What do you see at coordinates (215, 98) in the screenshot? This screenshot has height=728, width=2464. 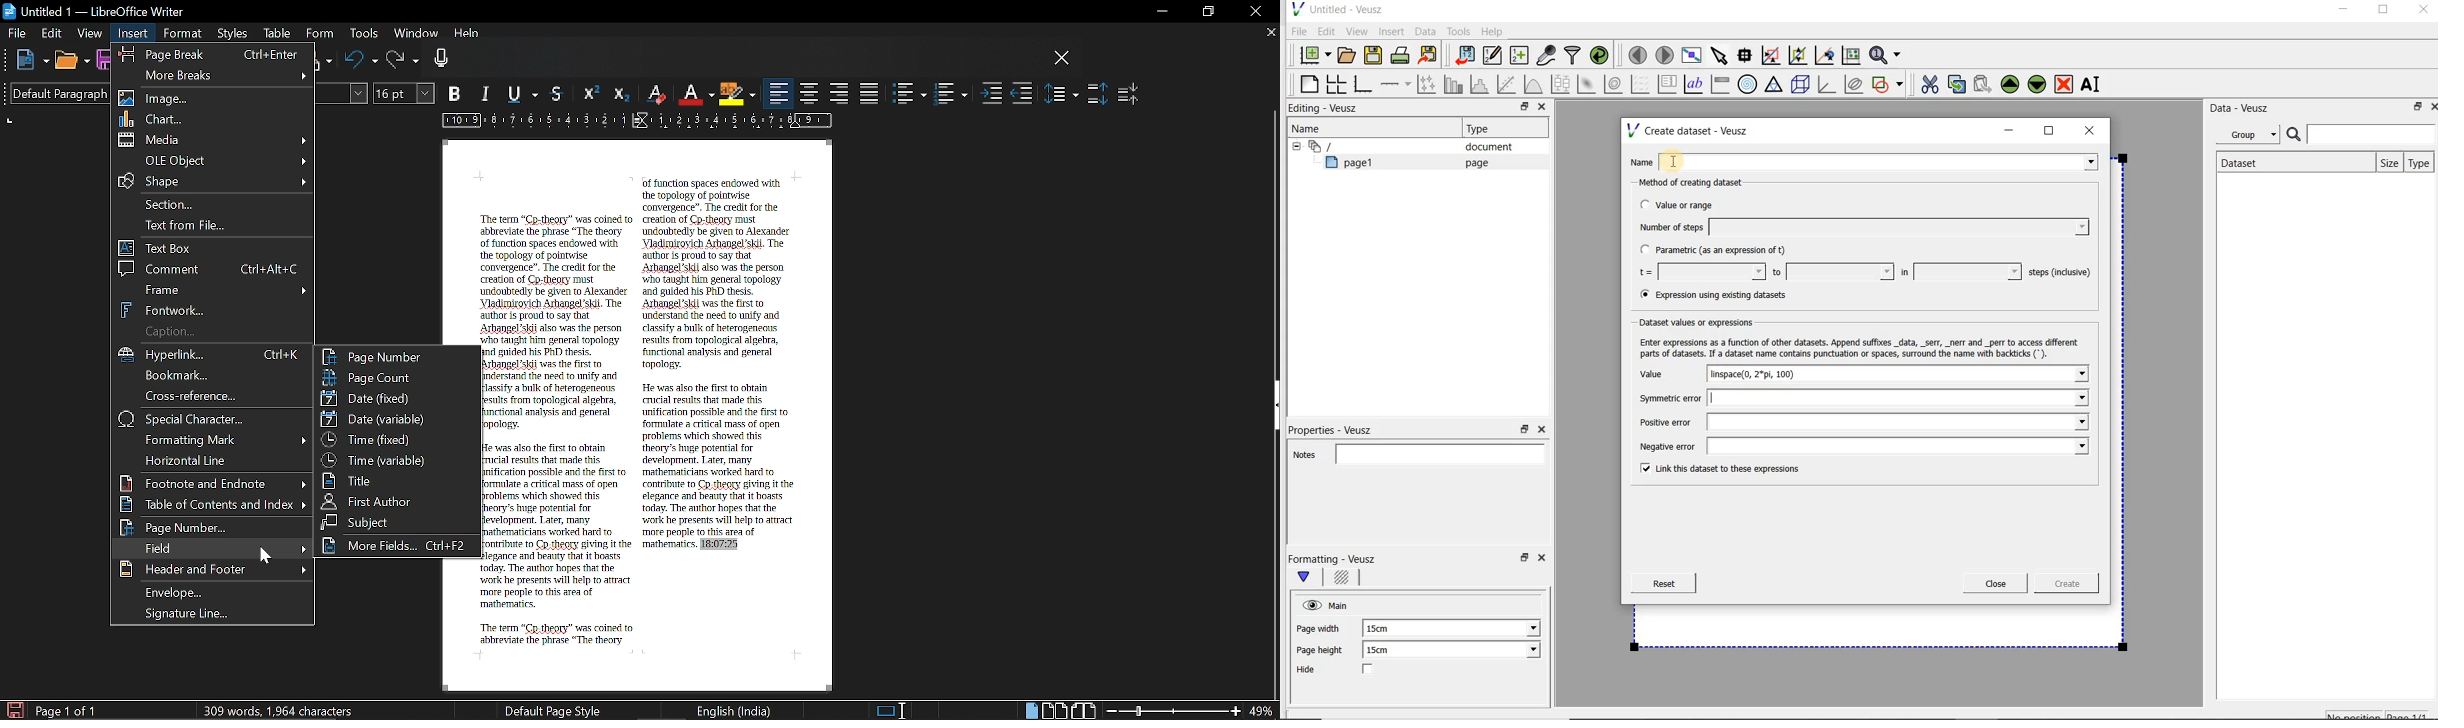 I see `image Image` at bounding box center [215, 98].